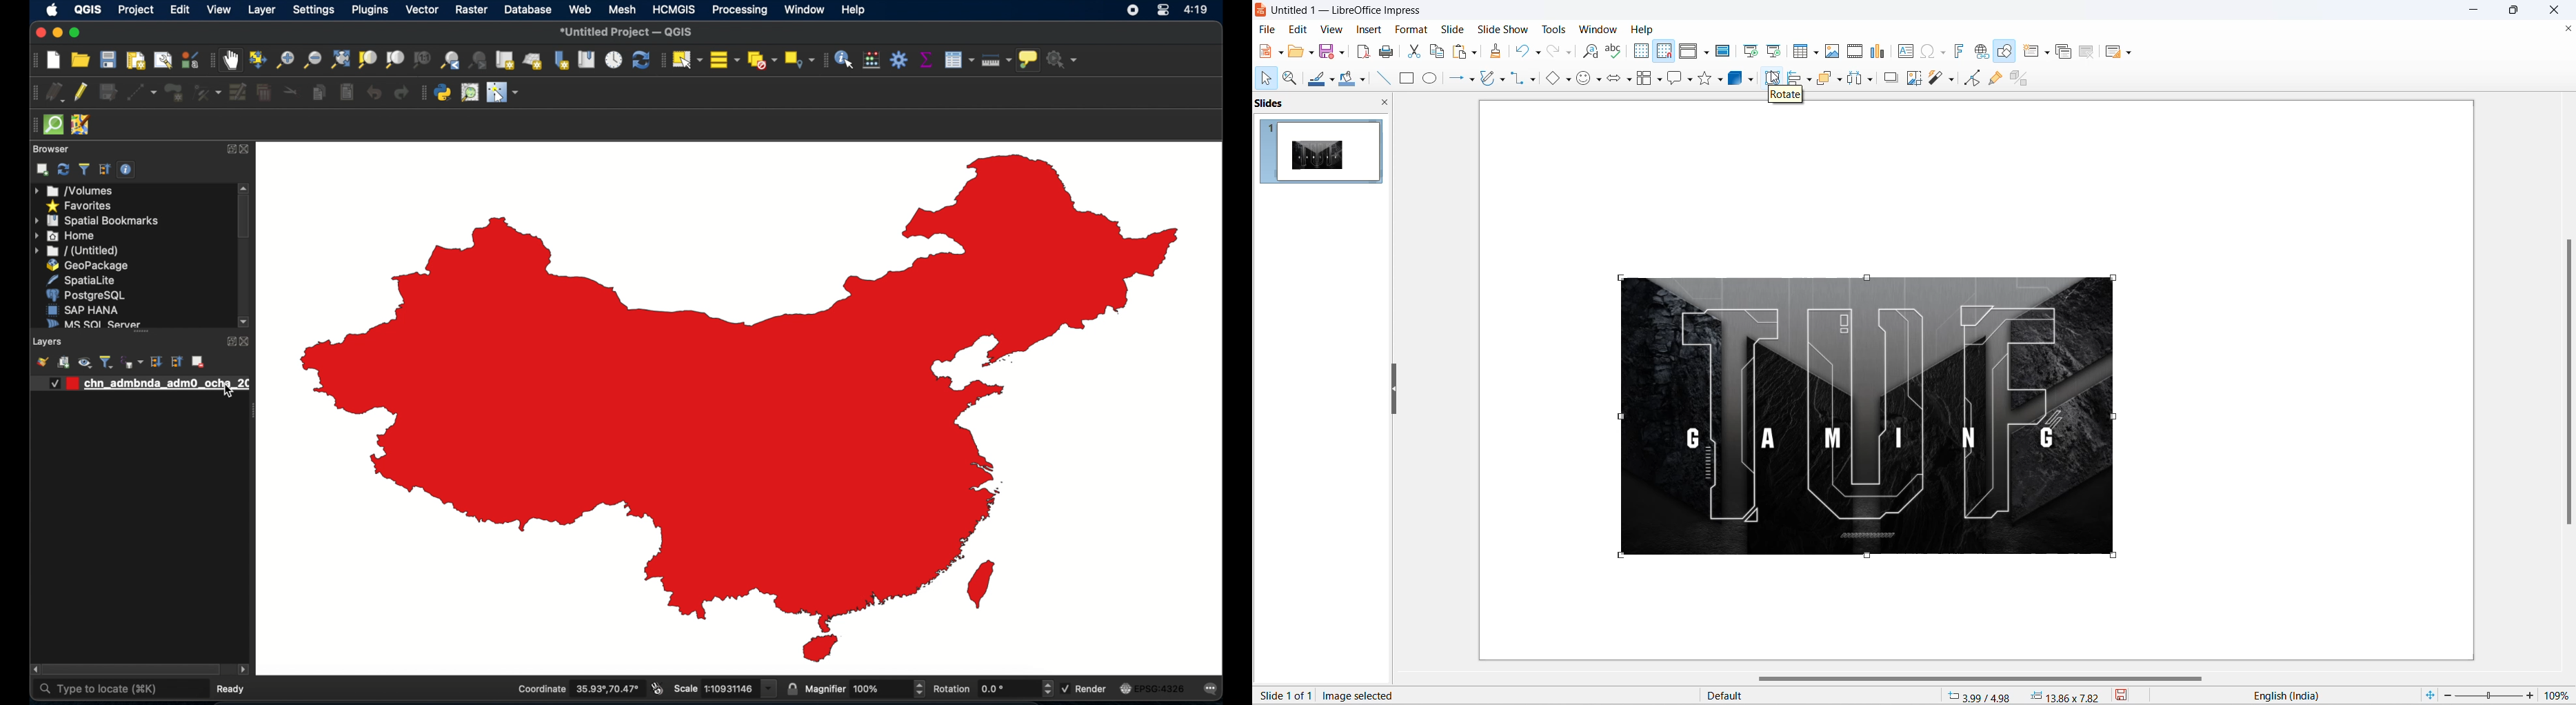  What do you see at coordinates (2031, 51) in the screenshot?
I see `new slide` at bounding box center [2031, 51].